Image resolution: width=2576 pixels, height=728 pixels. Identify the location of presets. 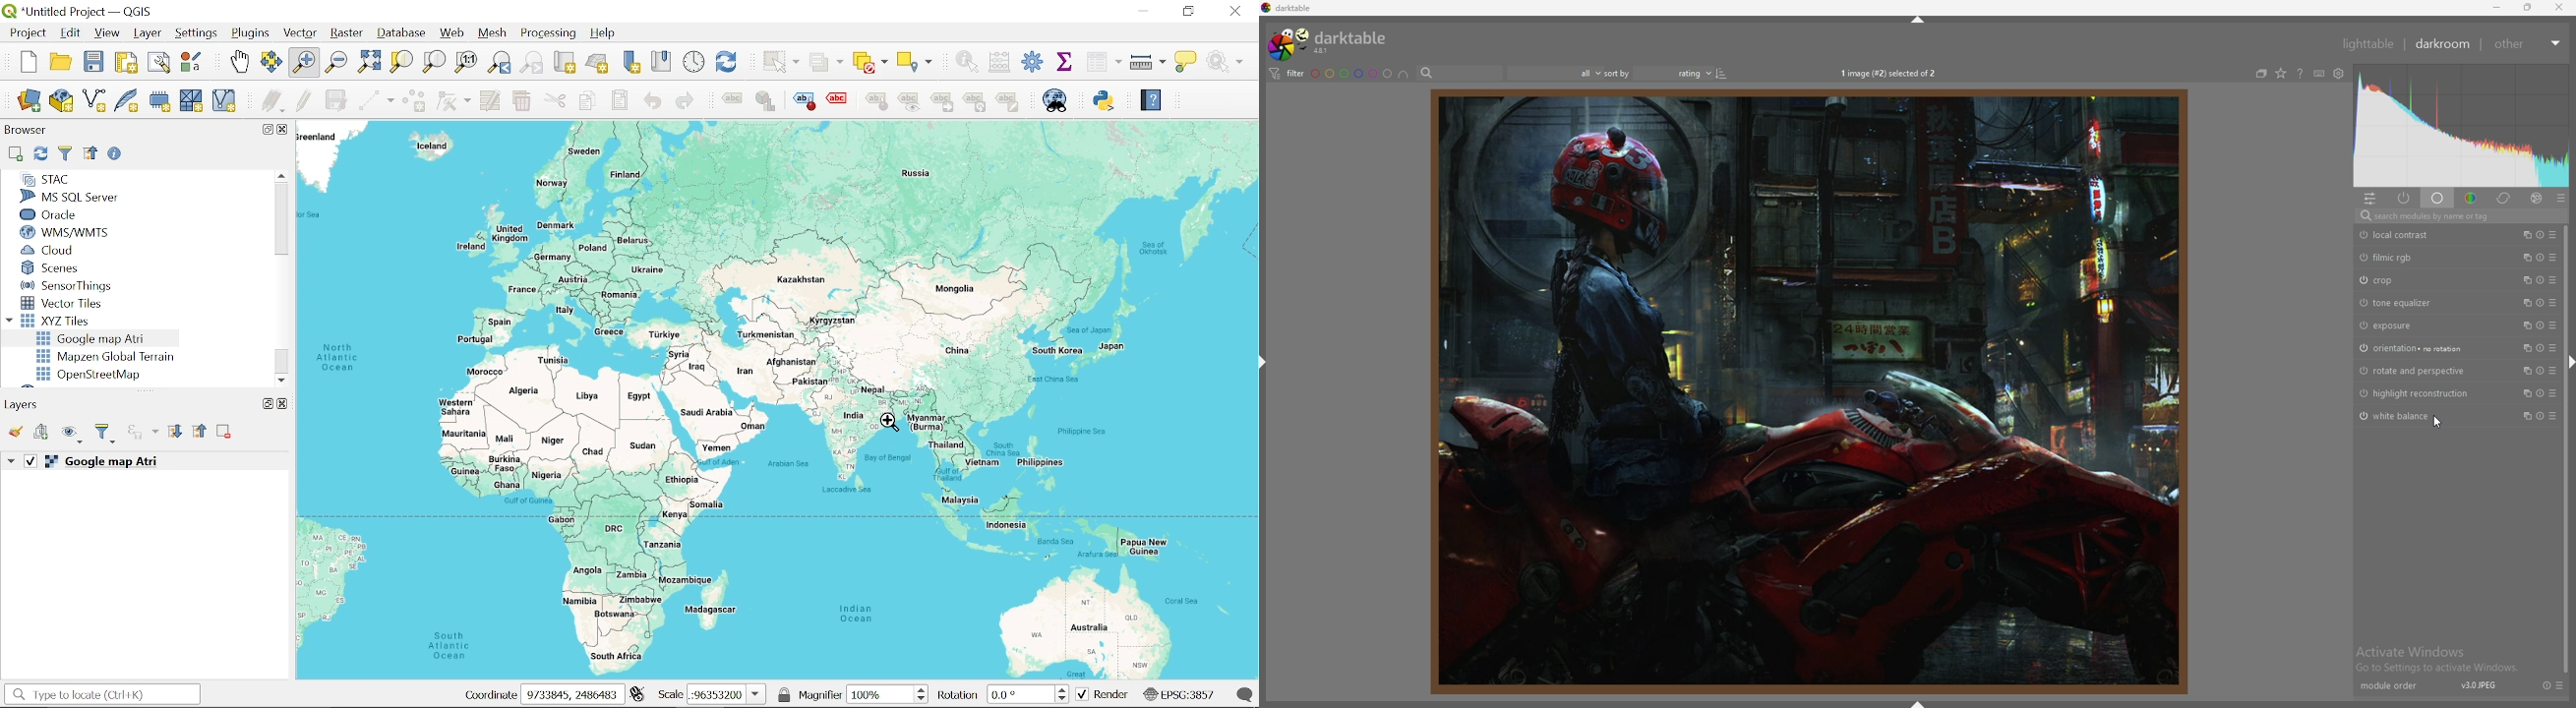
(2553, 370).